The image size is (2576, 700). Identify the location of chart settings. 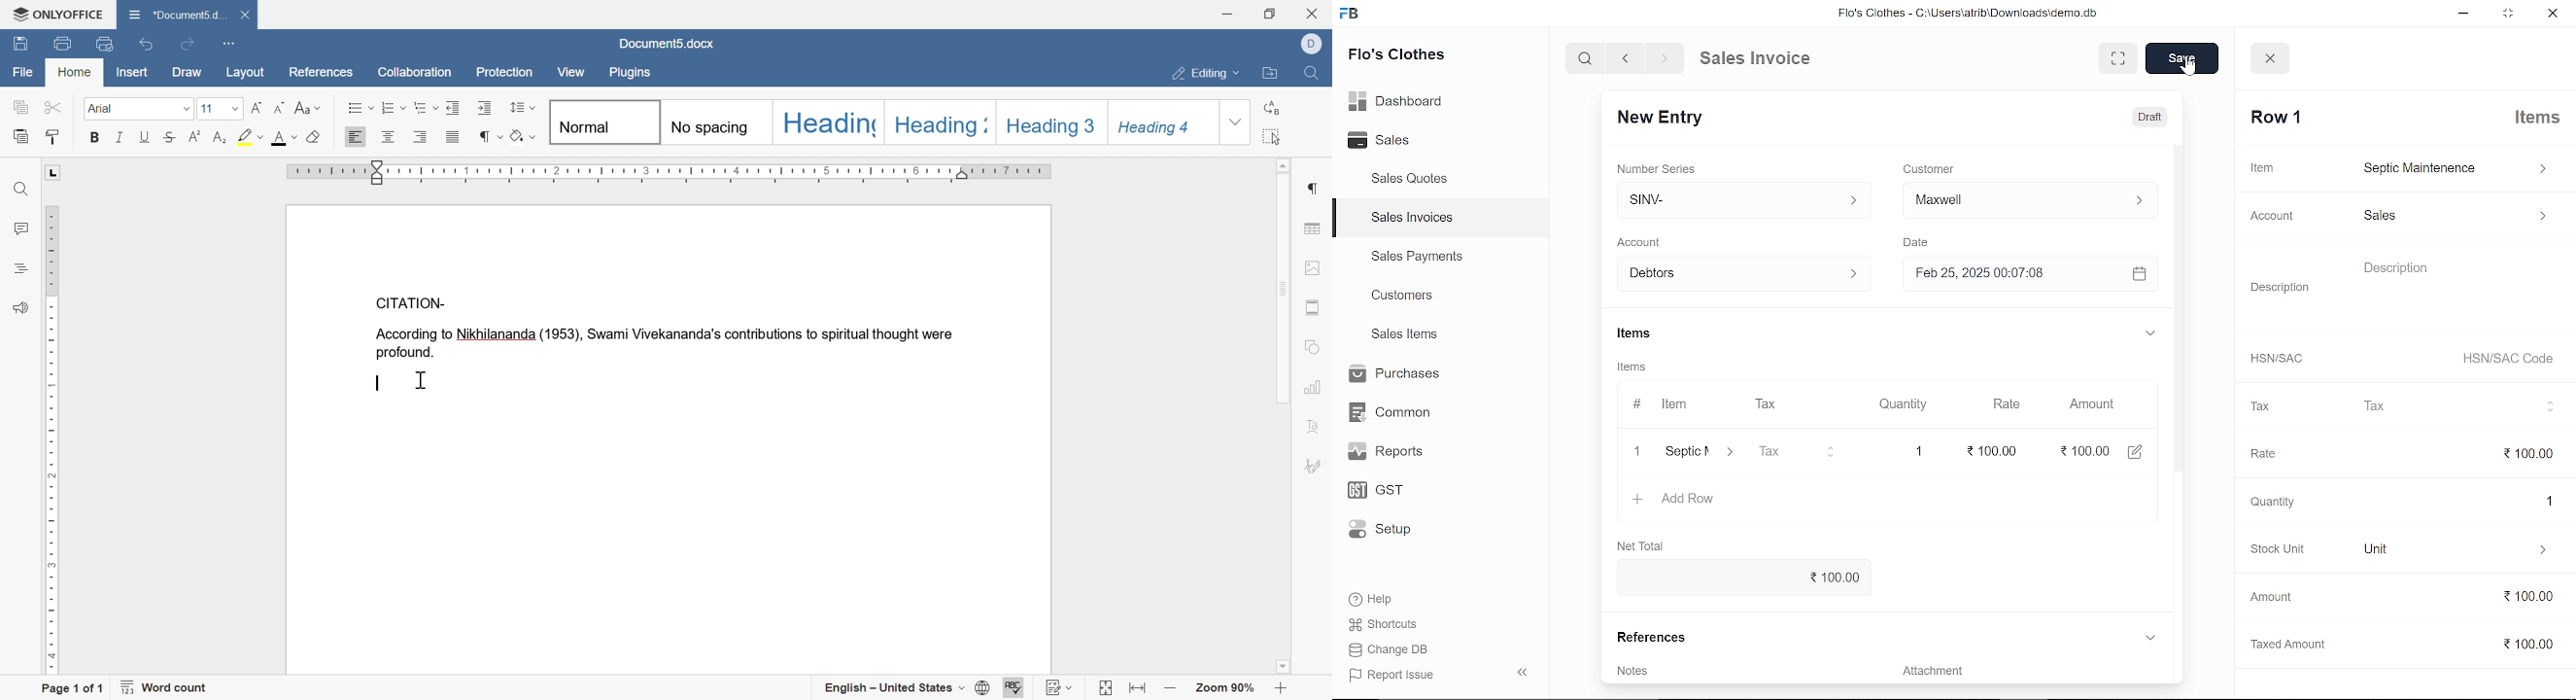
(1313, 388).